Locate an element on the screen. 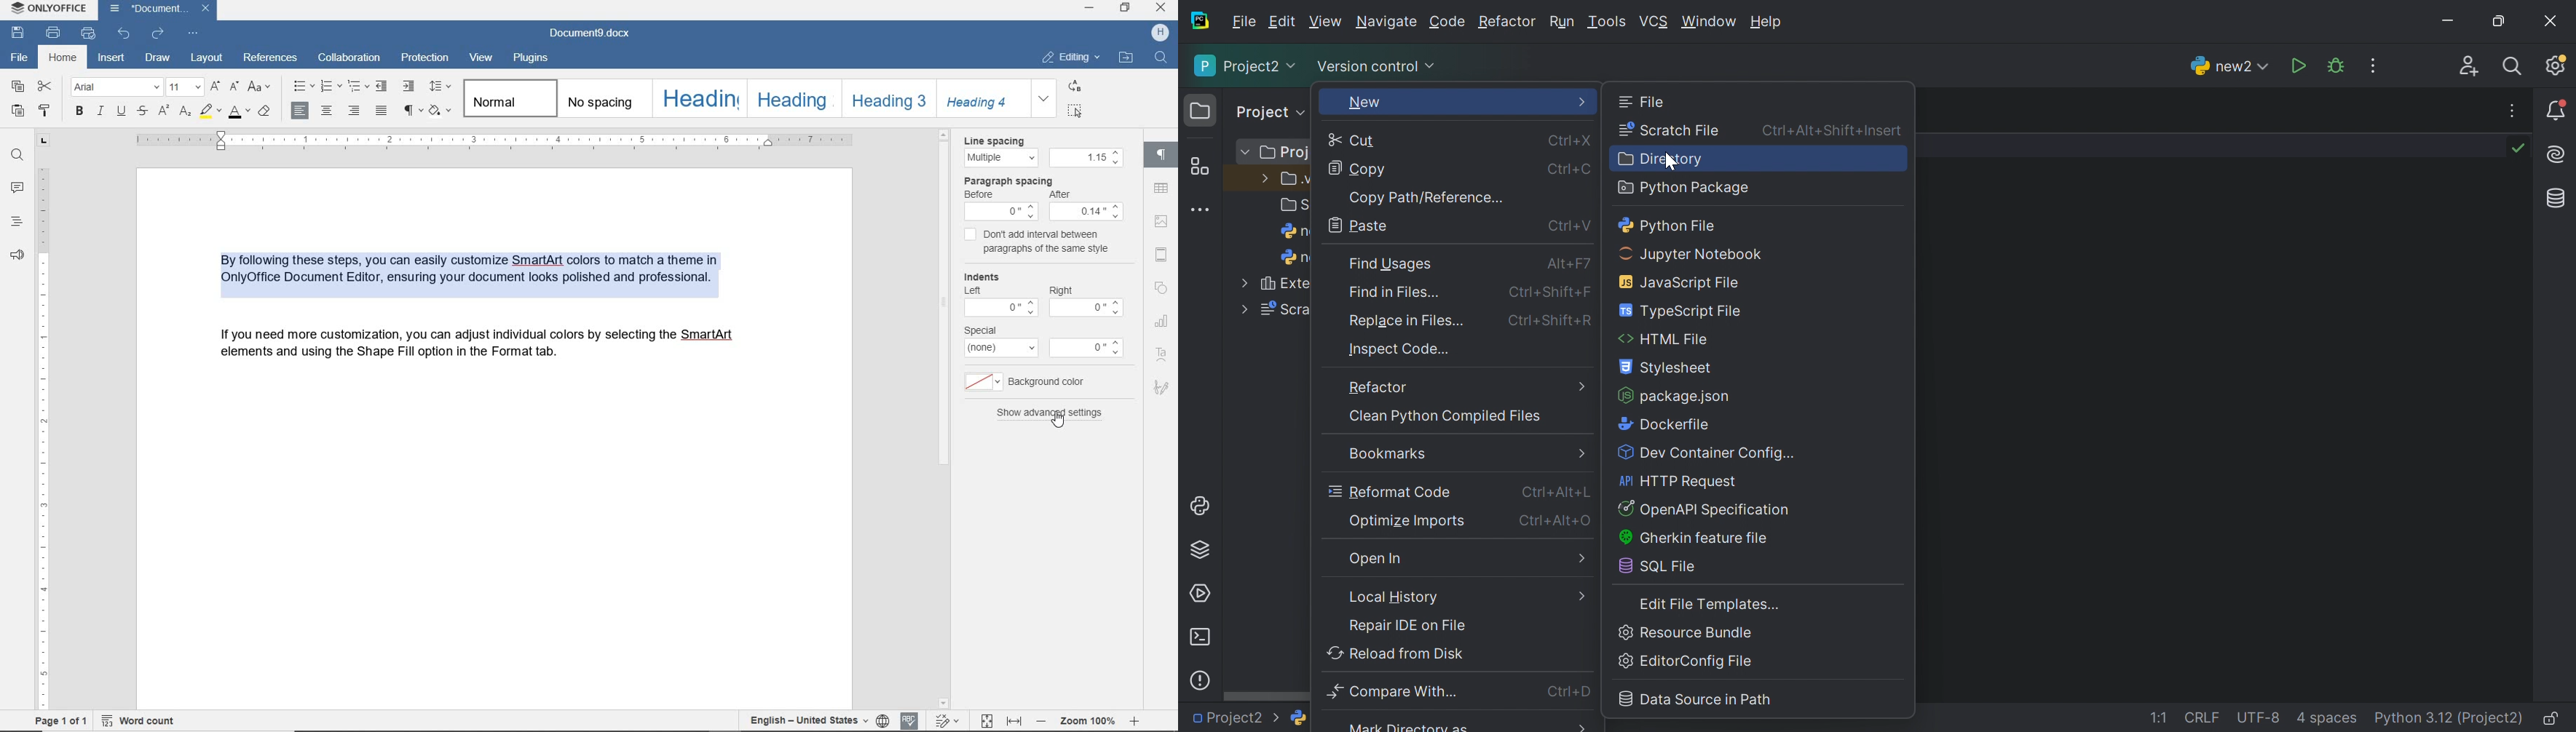 The width and height of the screenshot is (2576, 756). increment font size is located at coordinates (215, 86).